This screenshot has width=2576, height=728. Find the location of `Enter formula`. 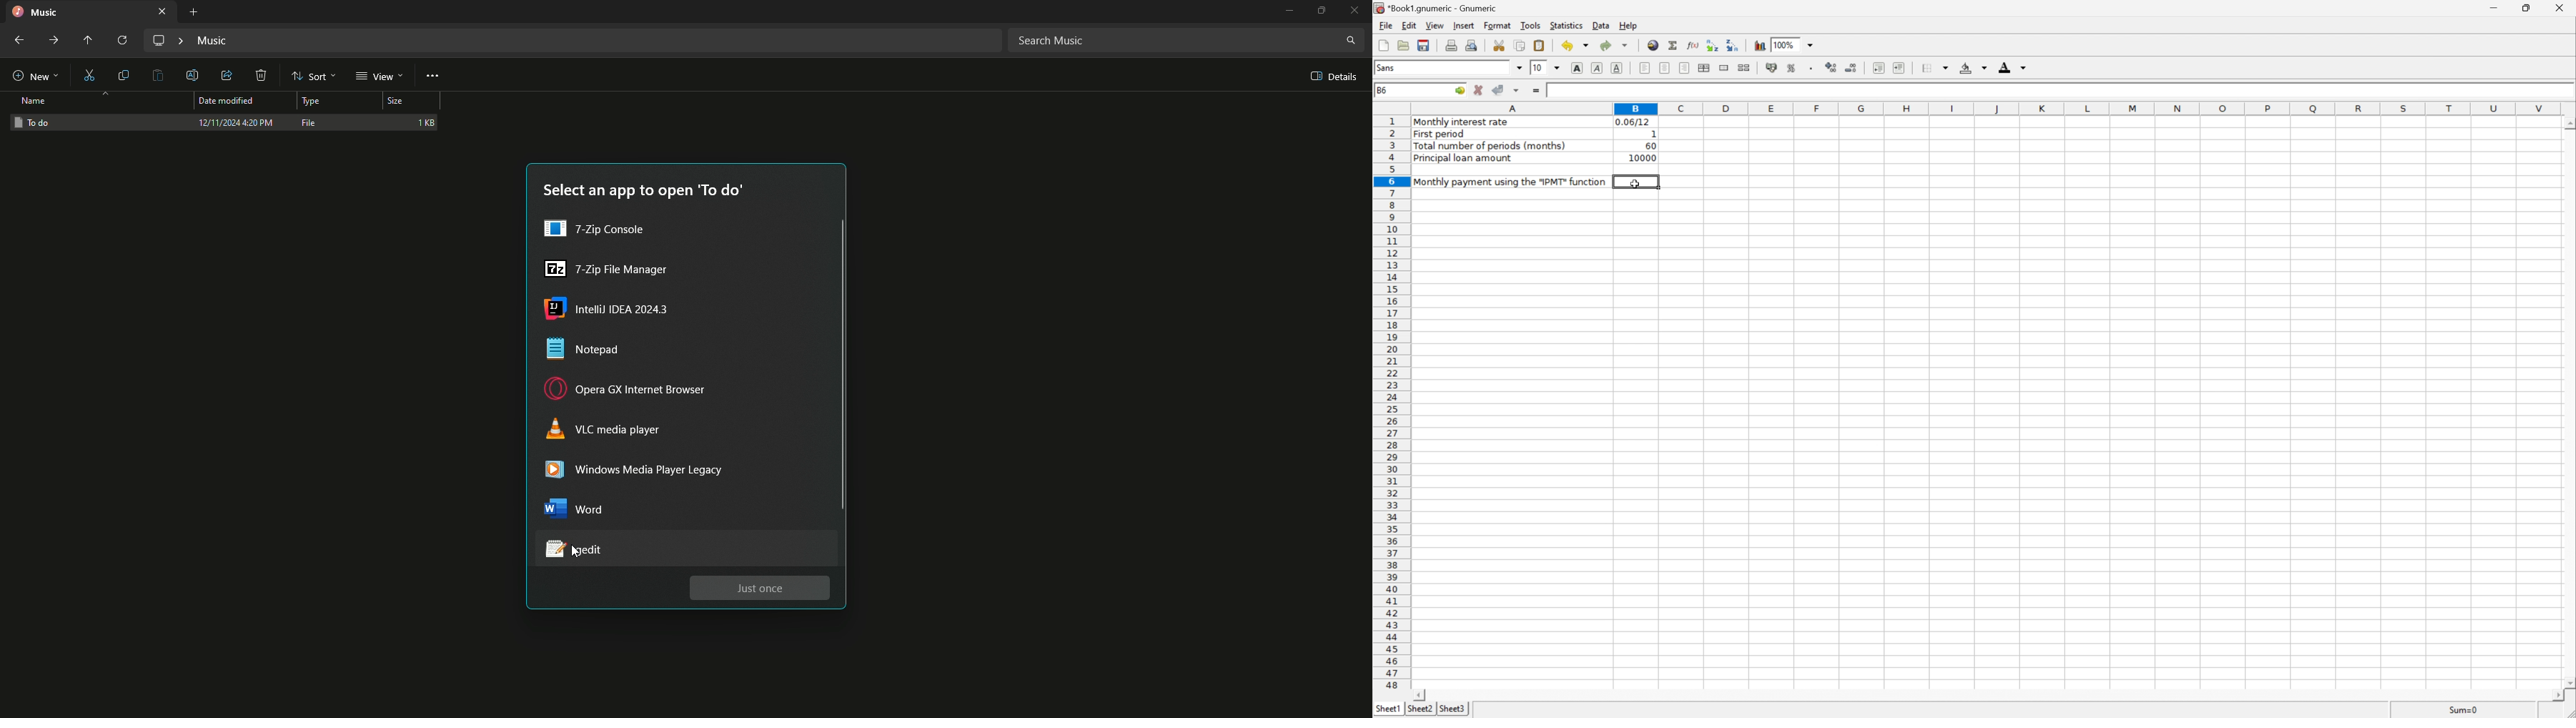

Enter formula is located at coordinates (1535, 90).